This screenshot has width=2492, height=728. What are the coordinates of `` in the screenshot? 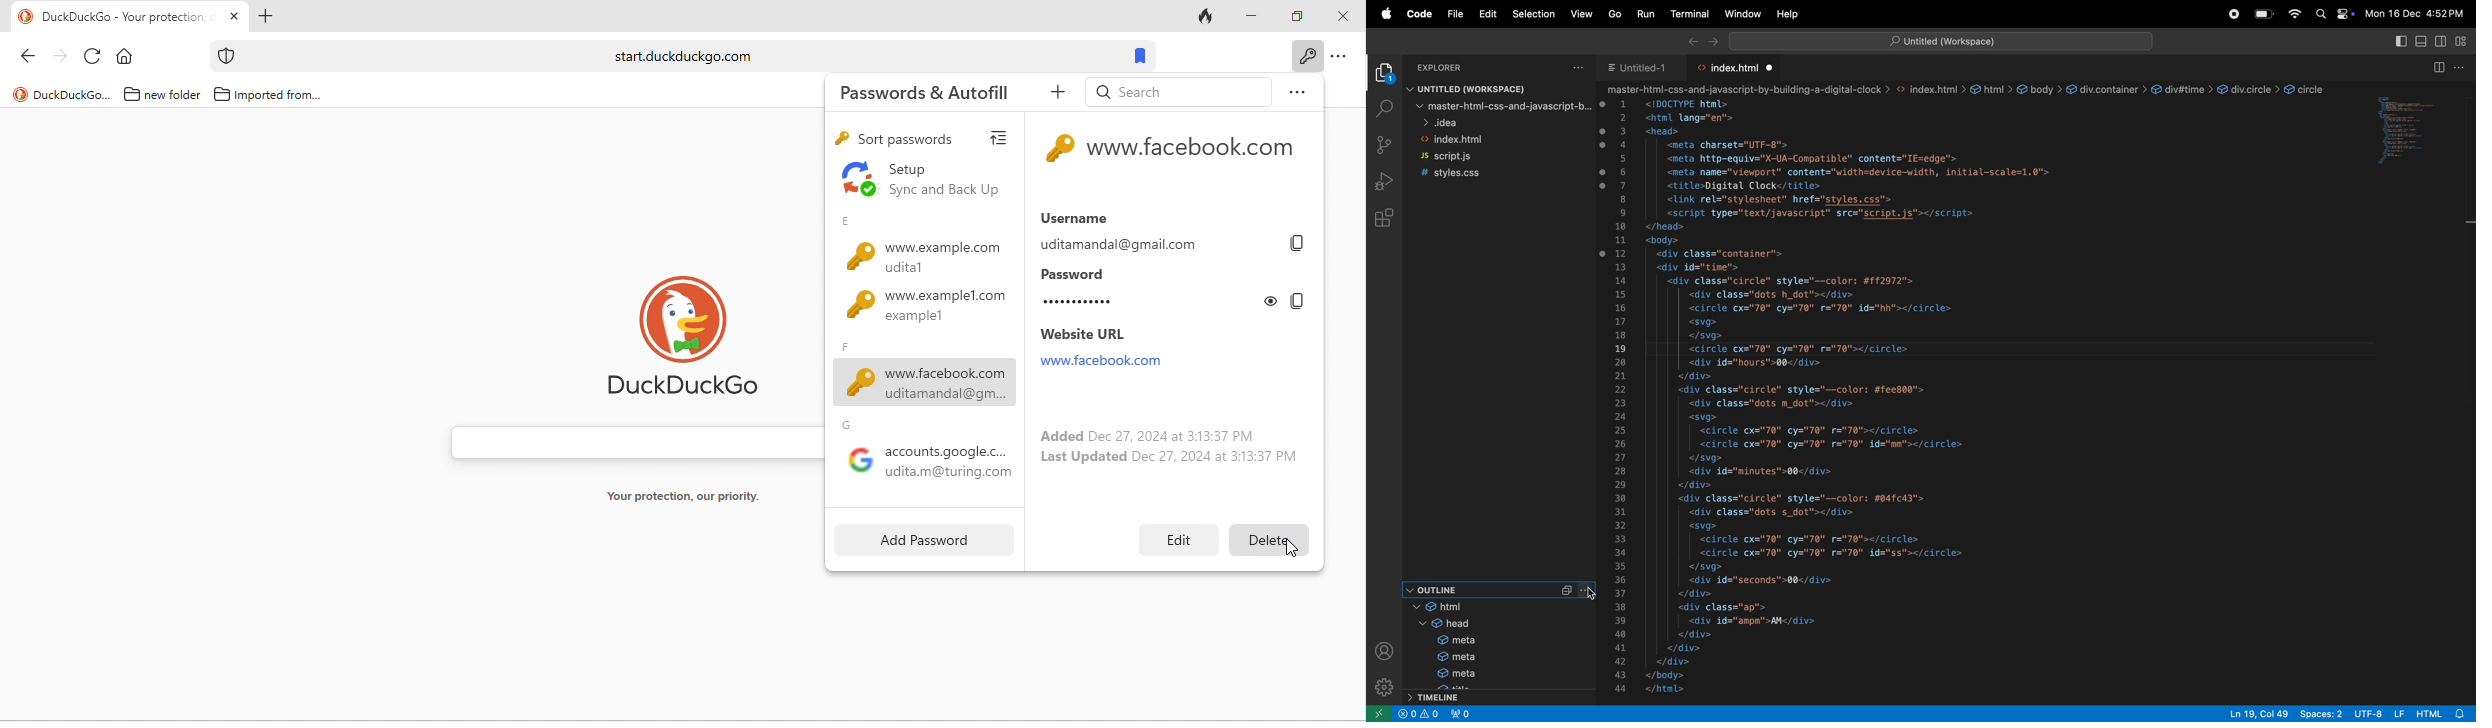 It's located at (1420, 713).